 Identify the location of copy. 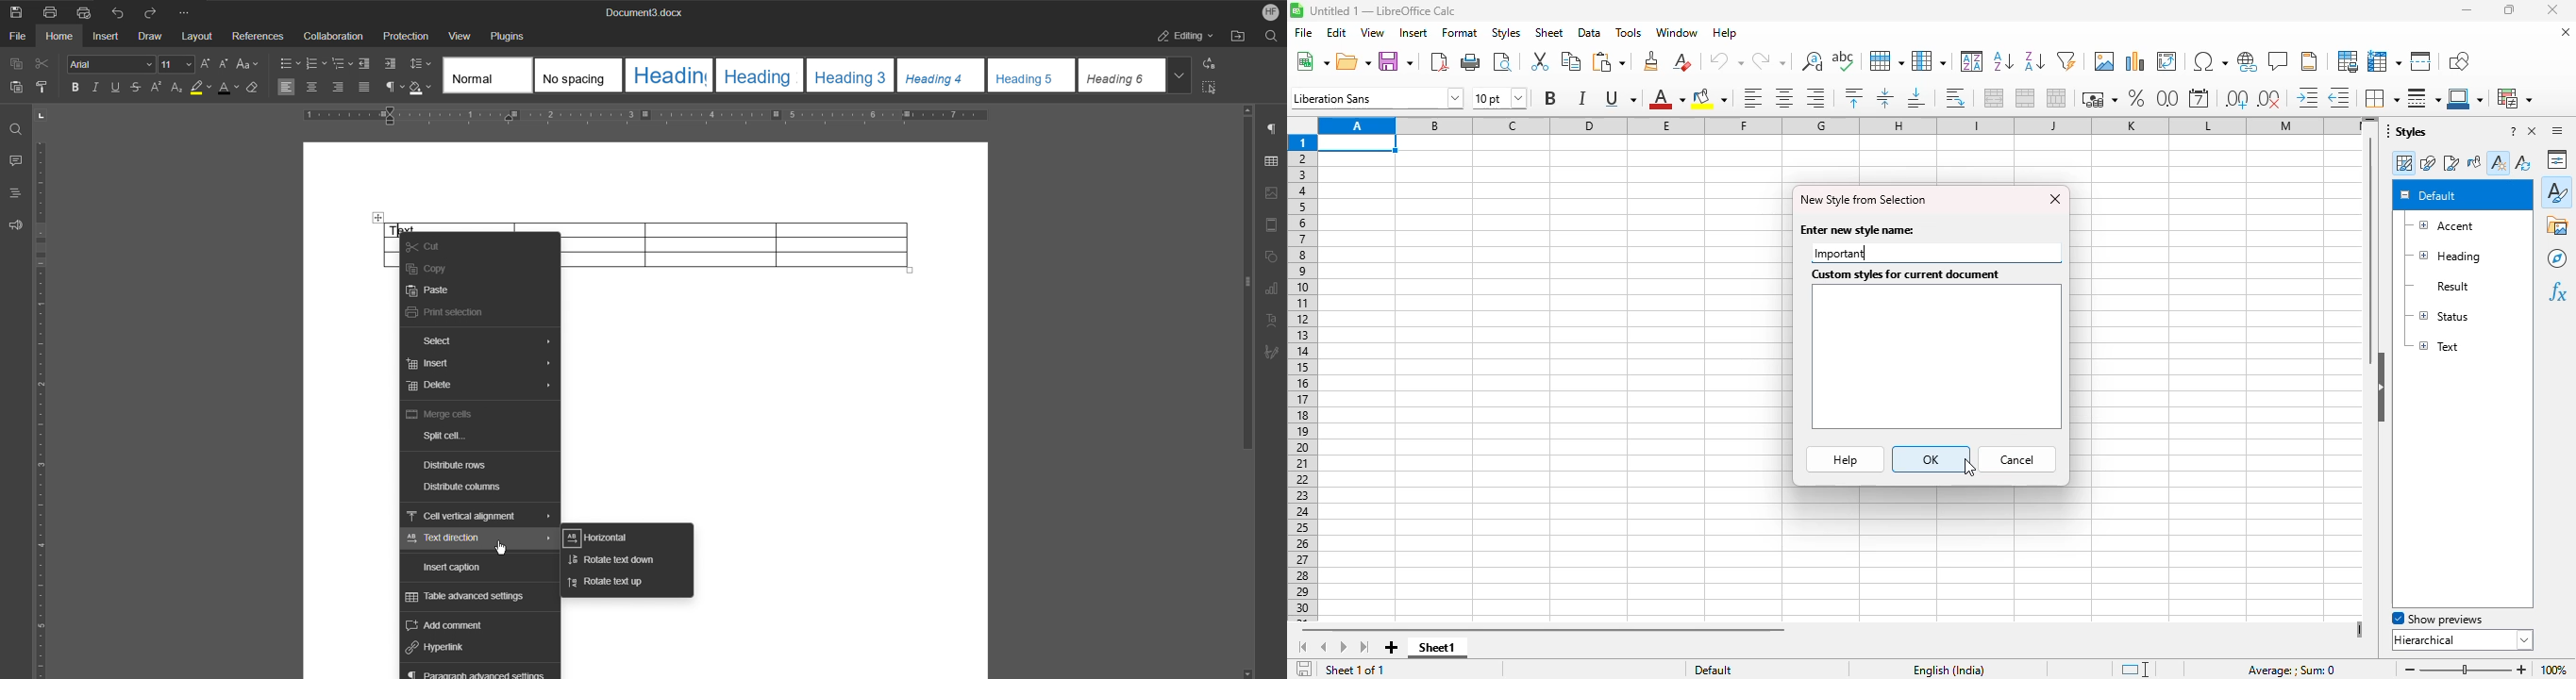
(1572, 60).